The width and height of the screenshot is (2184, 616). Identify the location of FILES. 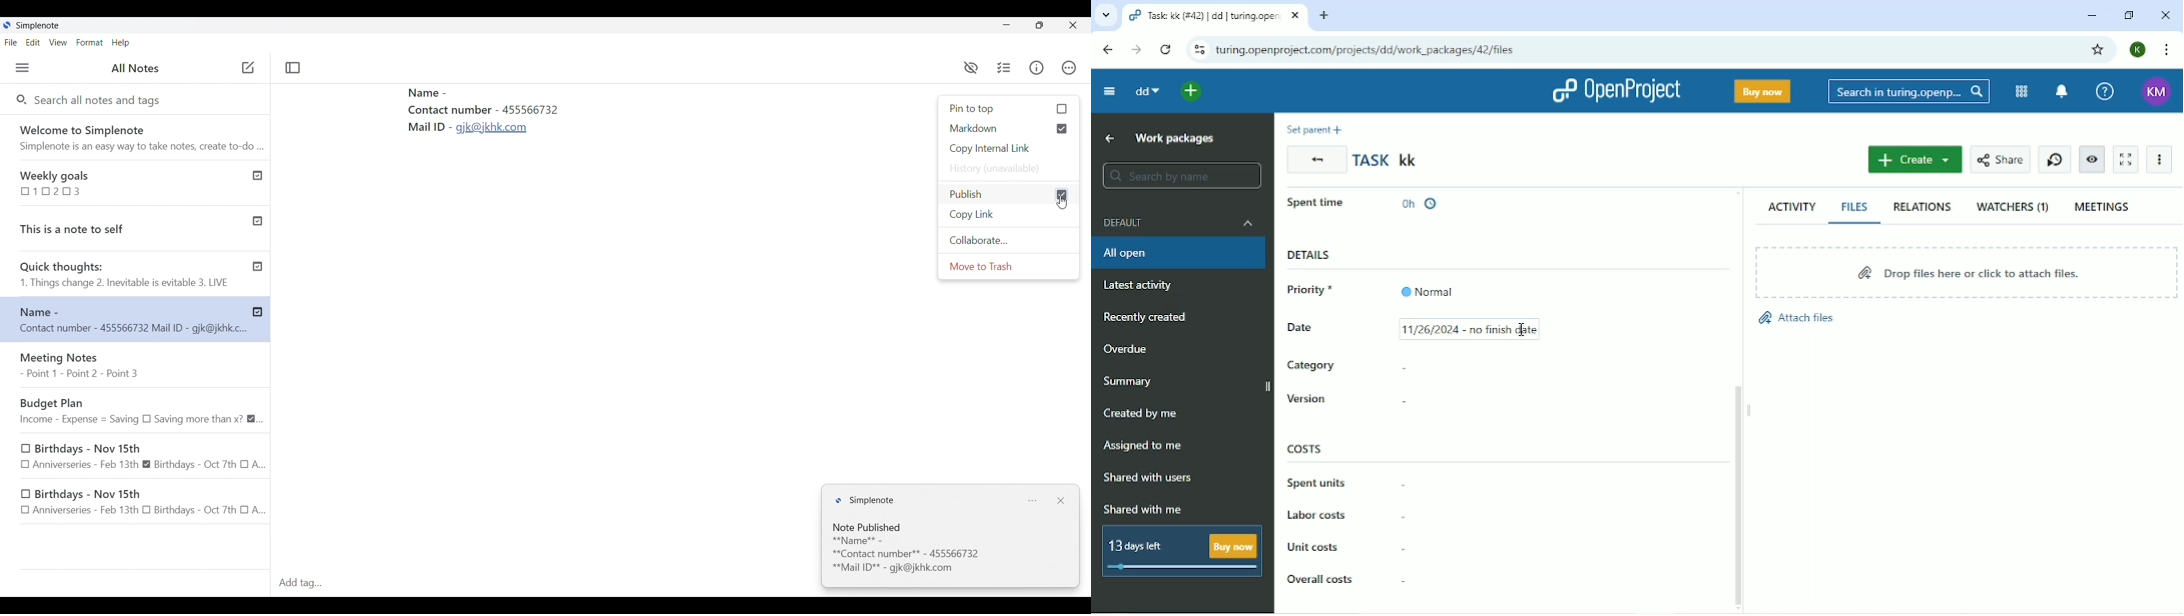
(1855, 207).